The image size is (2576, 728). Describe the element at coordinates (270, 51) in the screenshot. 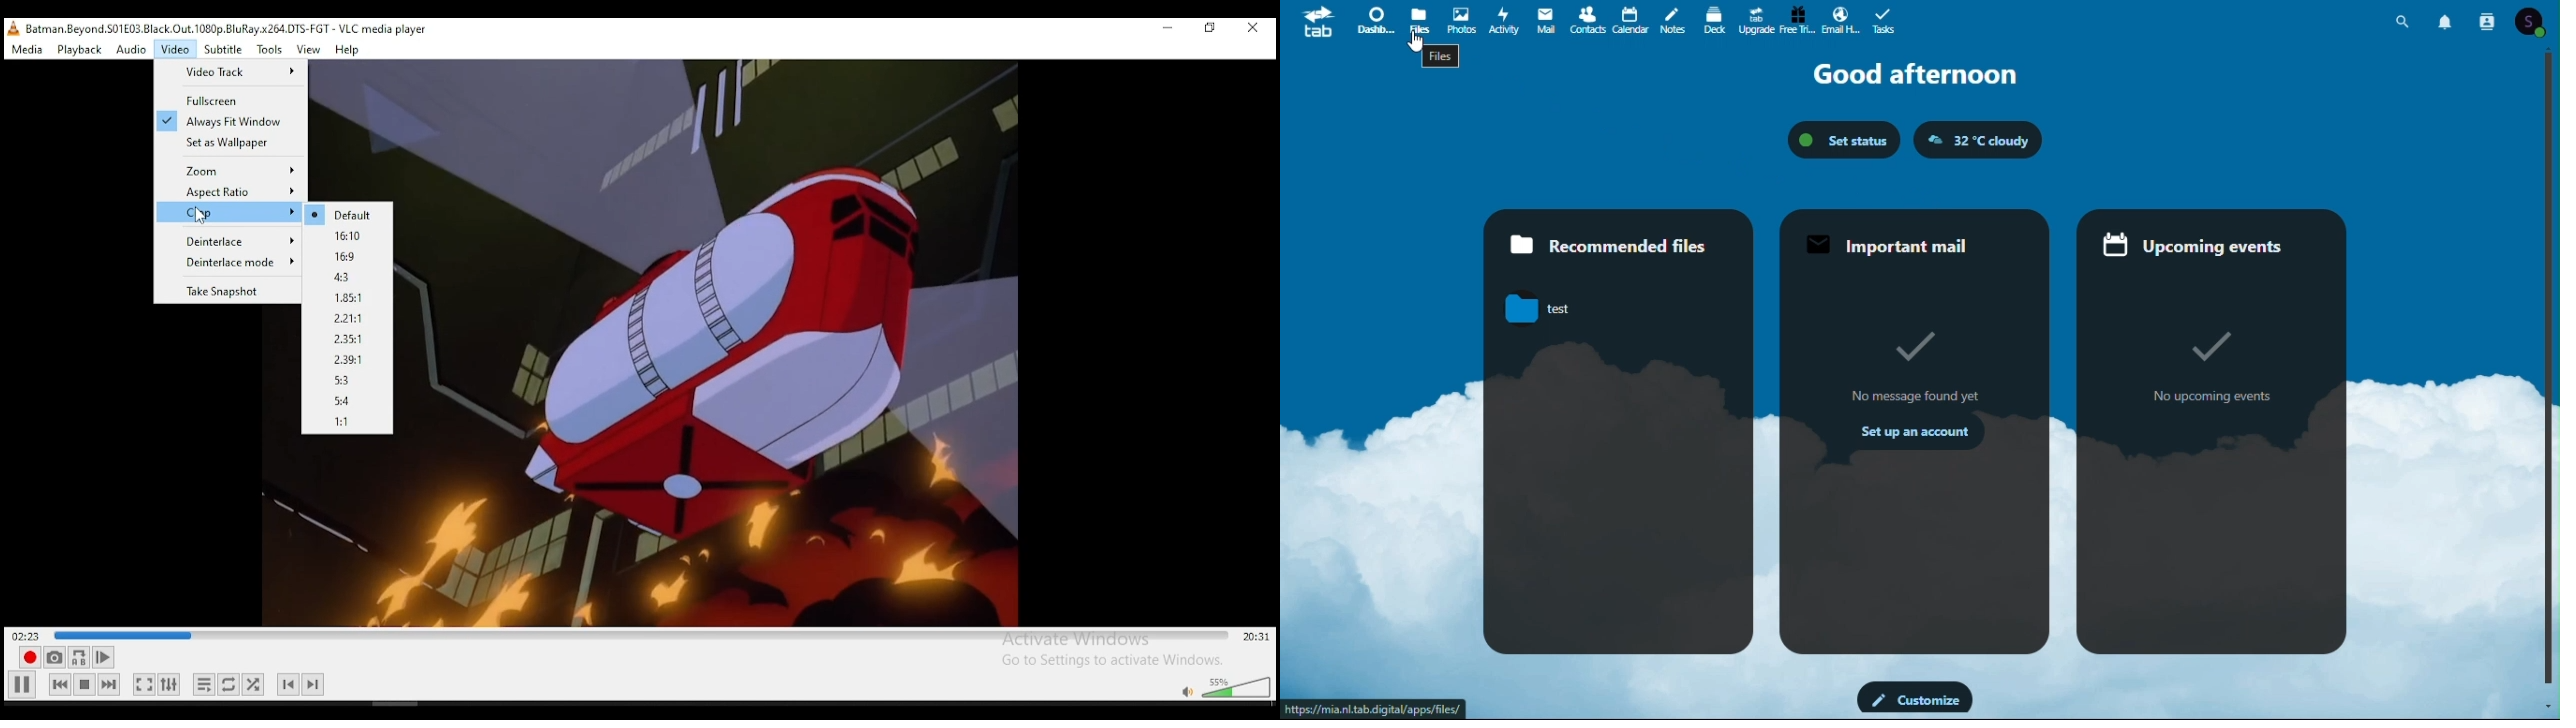

I see `tools` at that location.